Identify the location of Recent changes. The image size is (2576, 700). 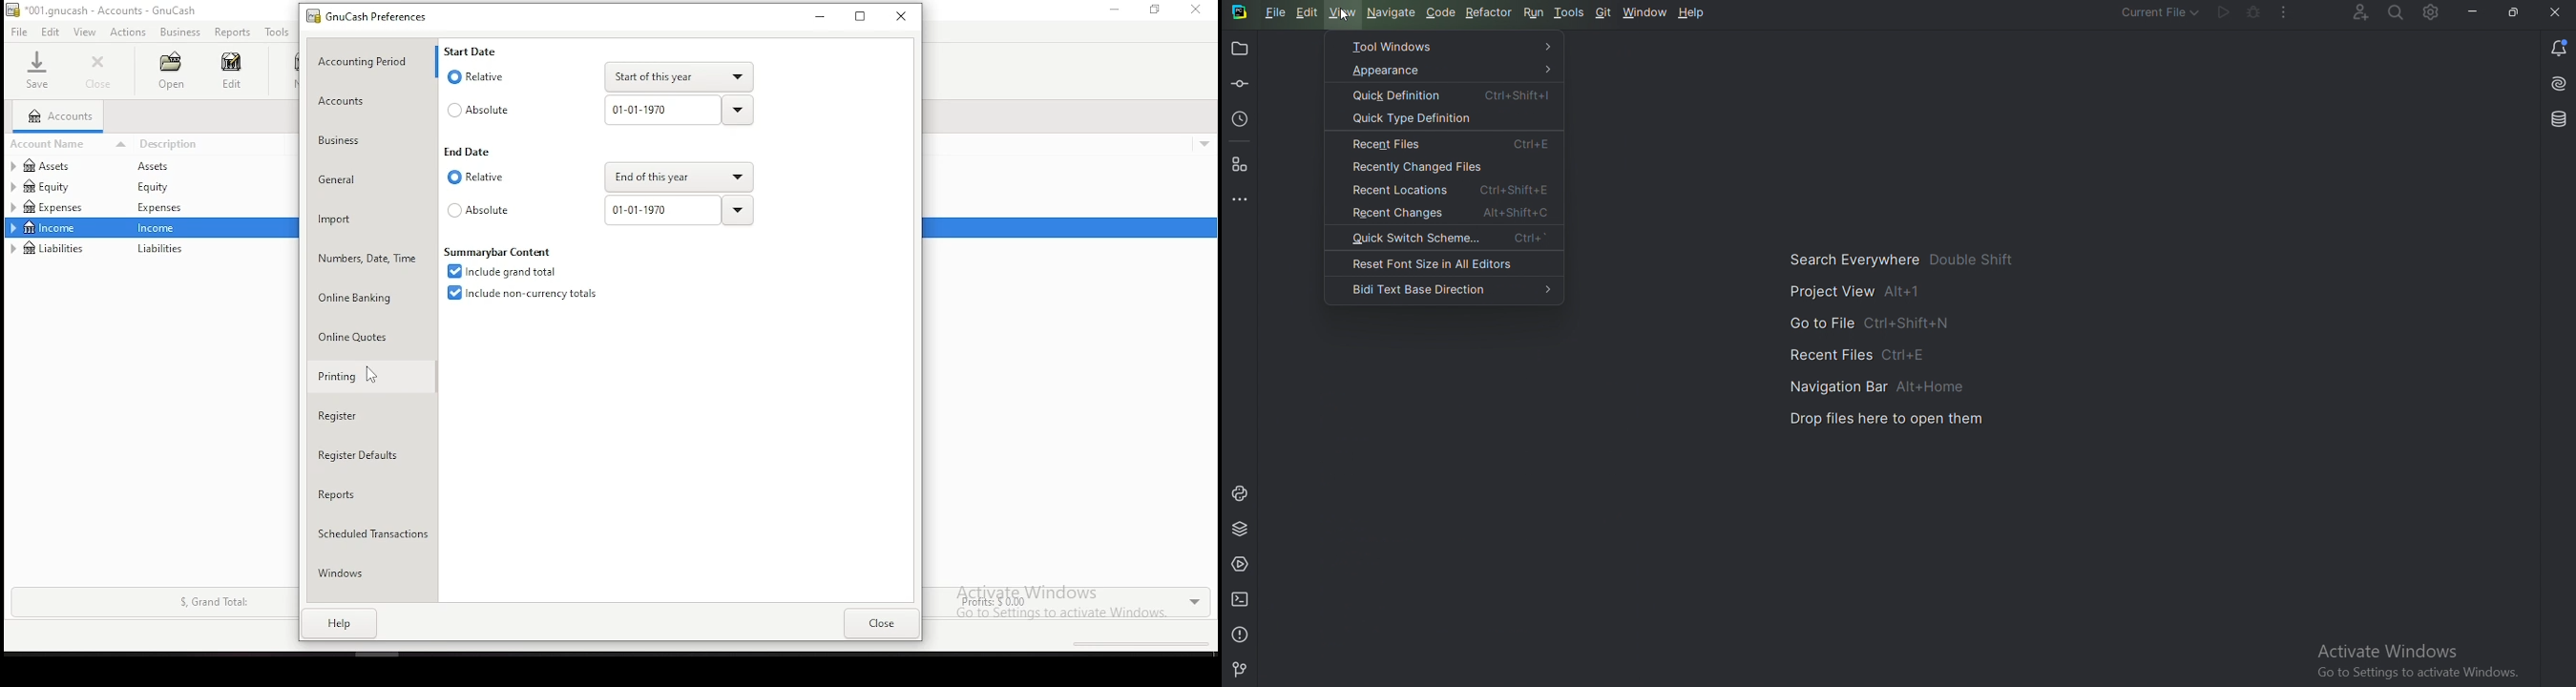
(1443, 214).